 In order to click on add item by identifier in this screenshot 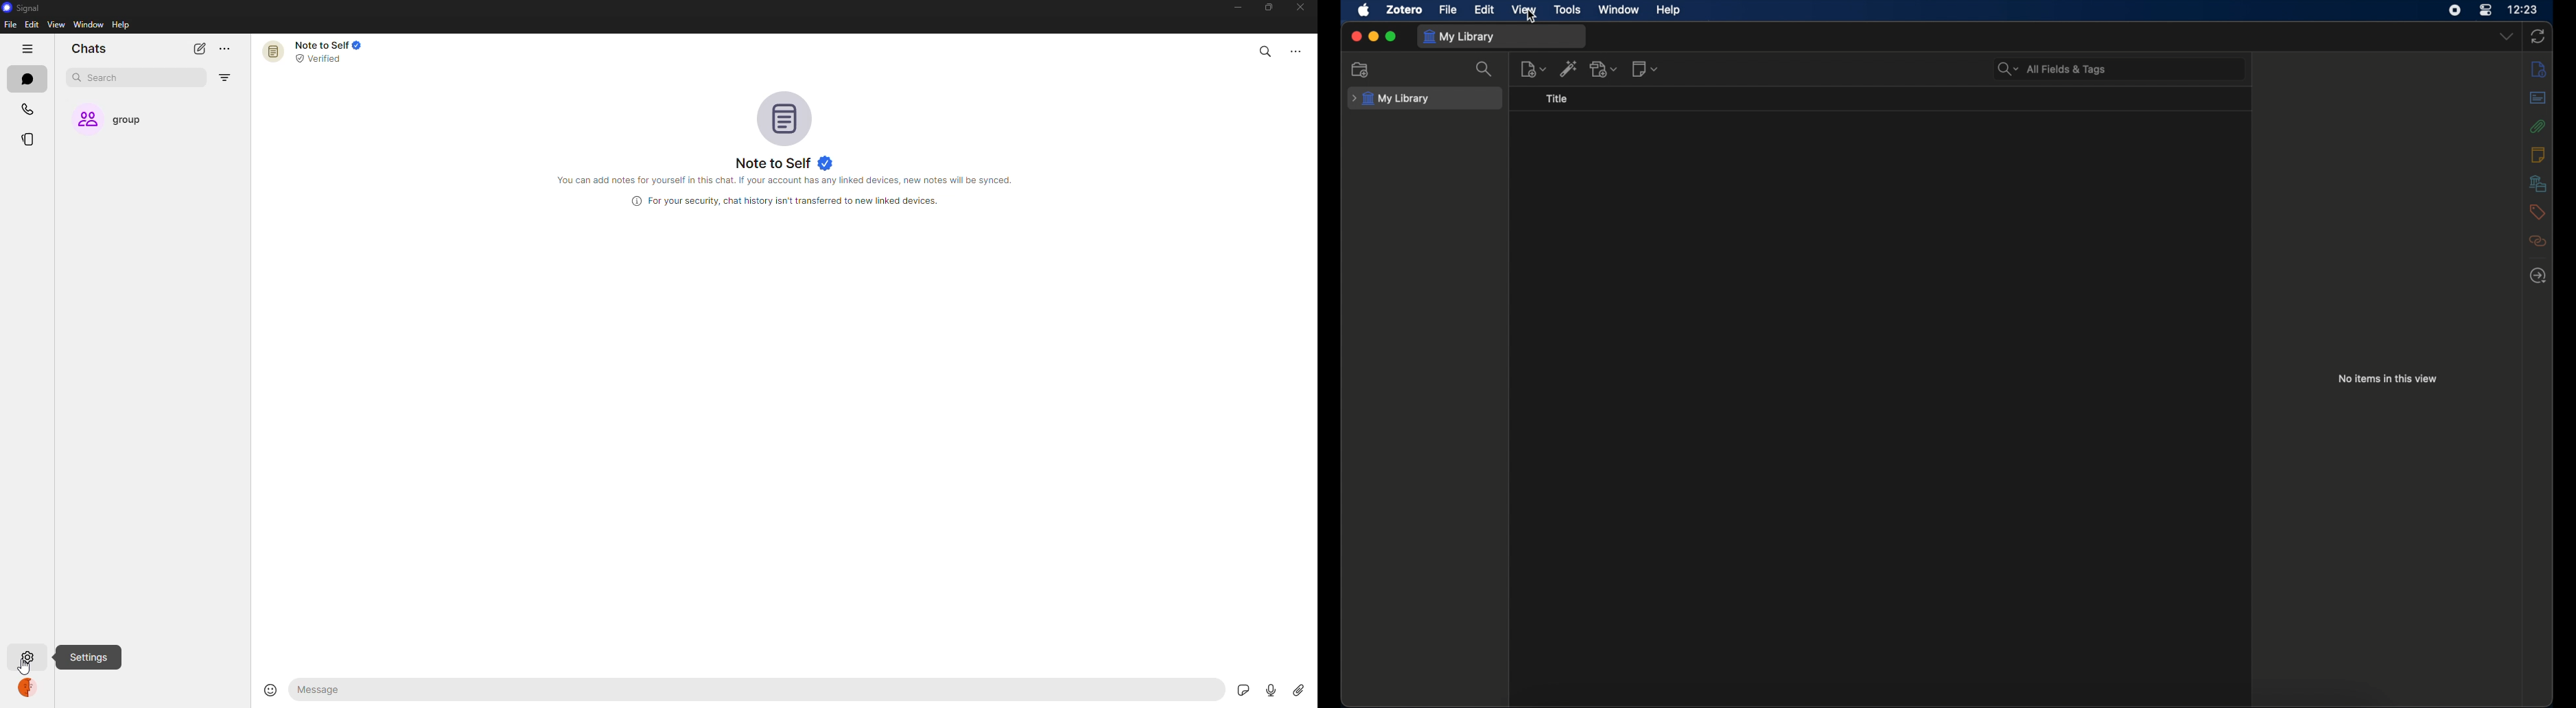, I will do `click(1569, 68)`.